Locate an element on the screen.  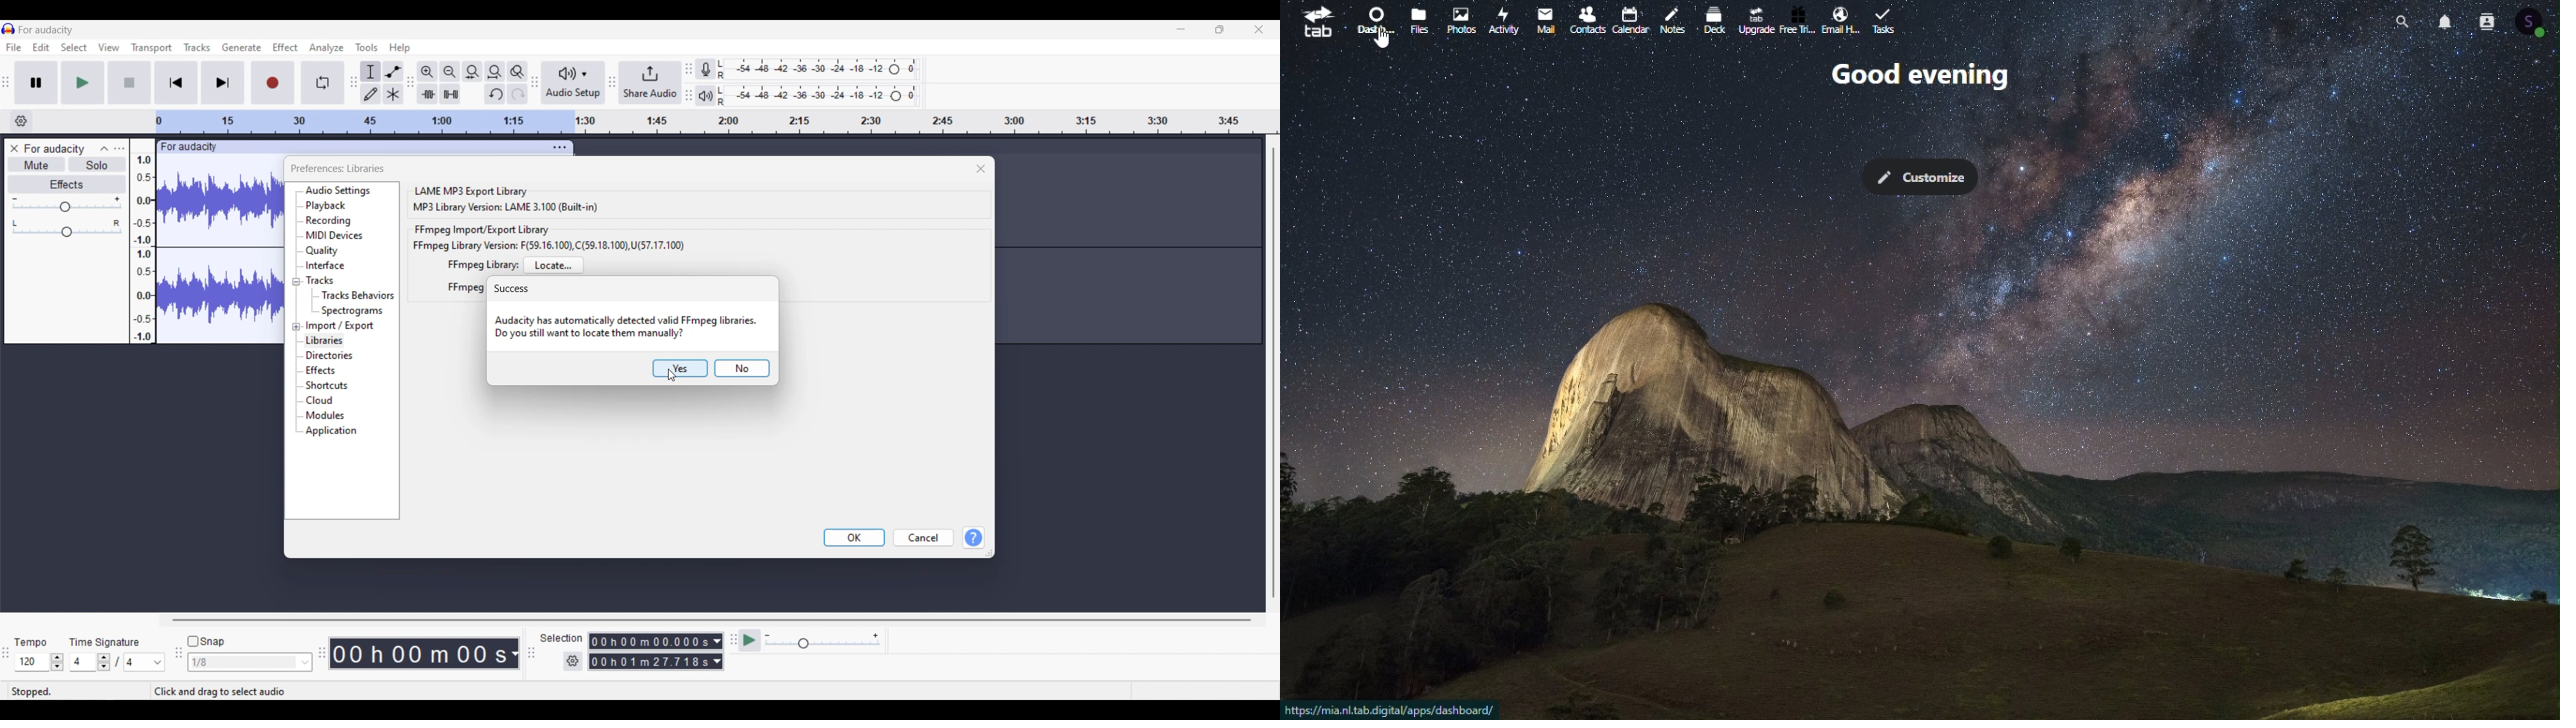
Audio settings is located at coordinates (339, 191).